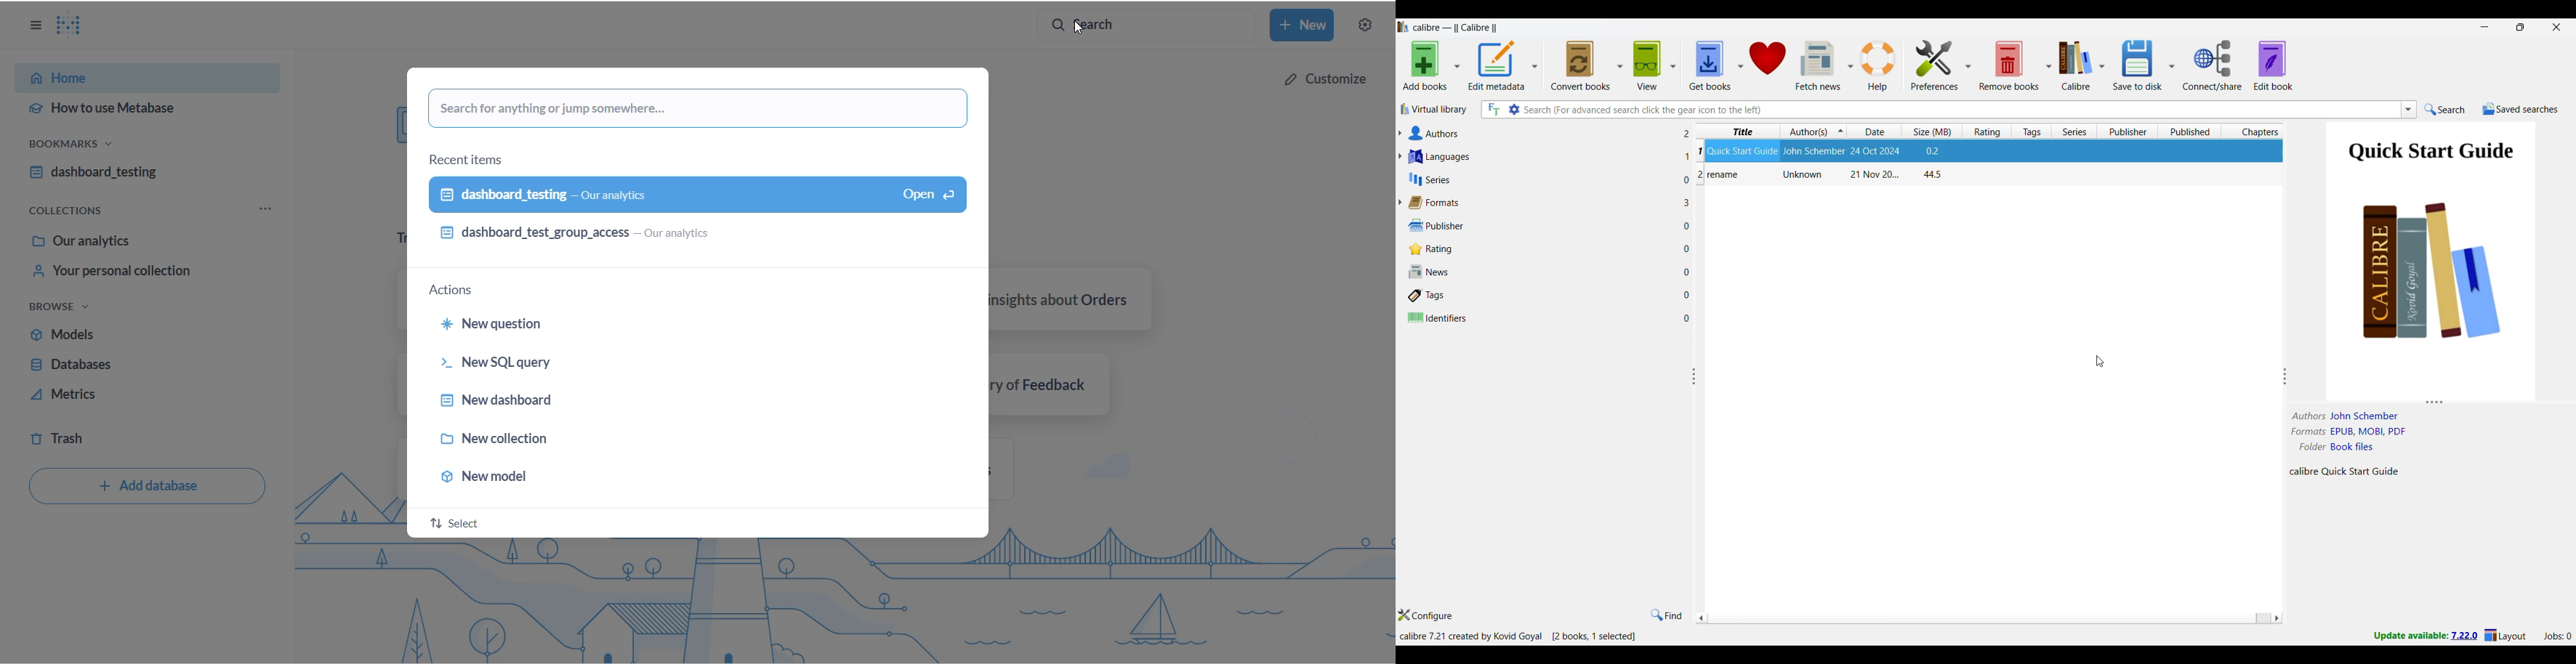 This screenshot has height=672, width=2576. What do you see at coordinates (505, 402) in the screenshot?
I see `new dashboard` at bounding box center [505, 402].